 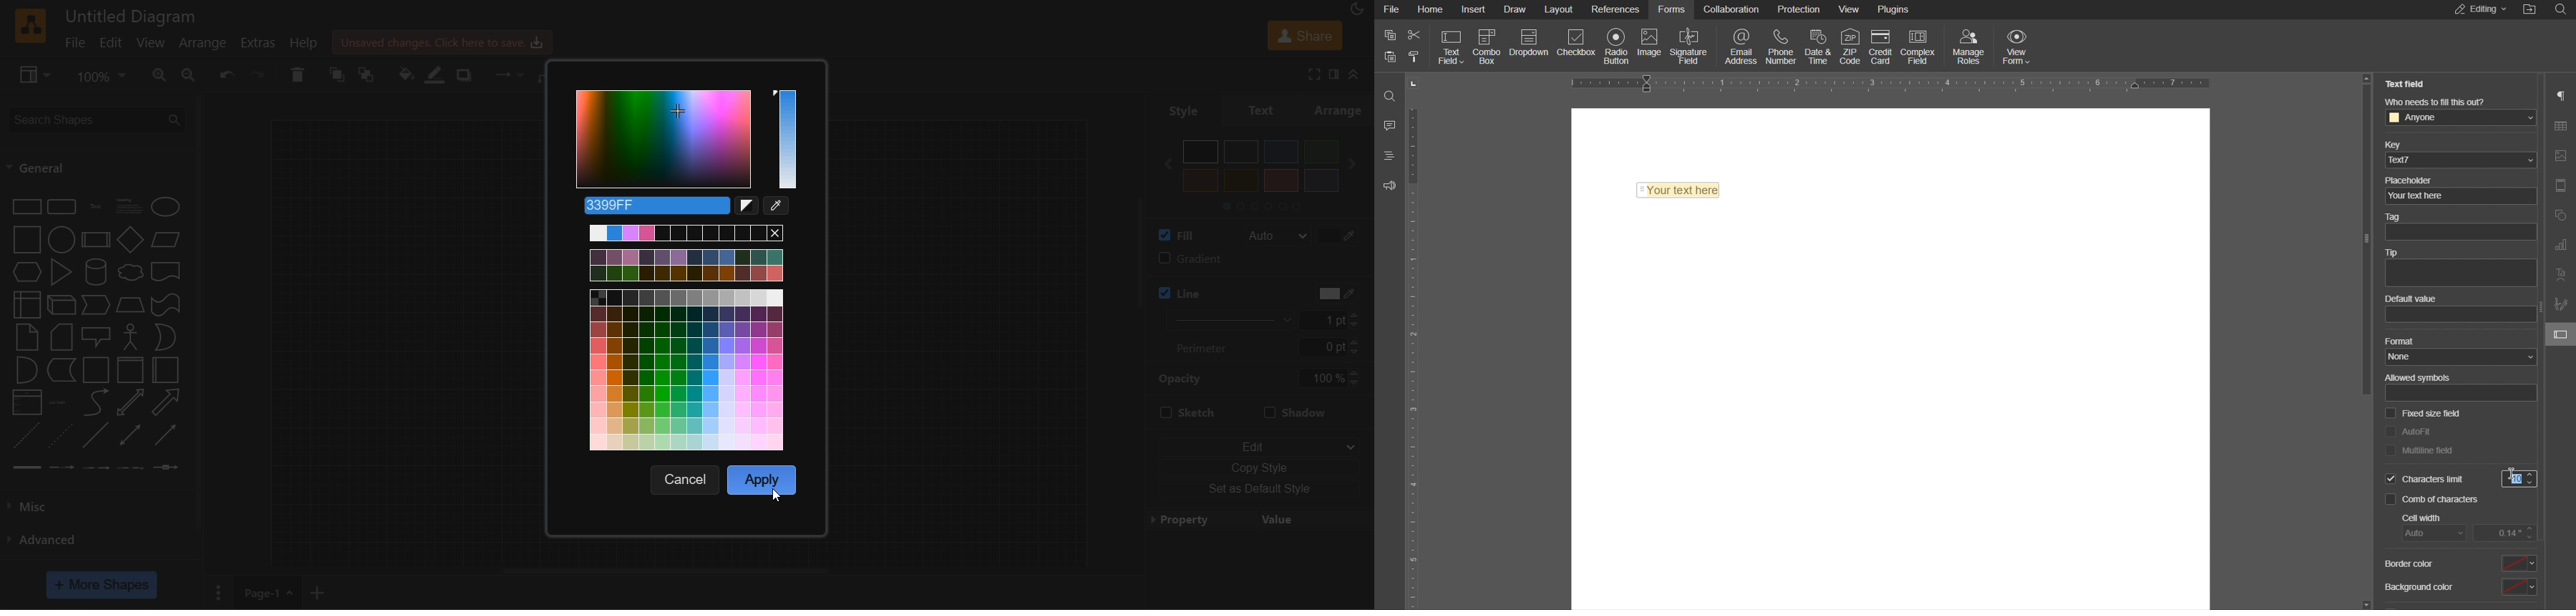 What do you see at coordinates (1258, 261) in the screenshot?
I see `gradient` at bounding box center [1258, 261].